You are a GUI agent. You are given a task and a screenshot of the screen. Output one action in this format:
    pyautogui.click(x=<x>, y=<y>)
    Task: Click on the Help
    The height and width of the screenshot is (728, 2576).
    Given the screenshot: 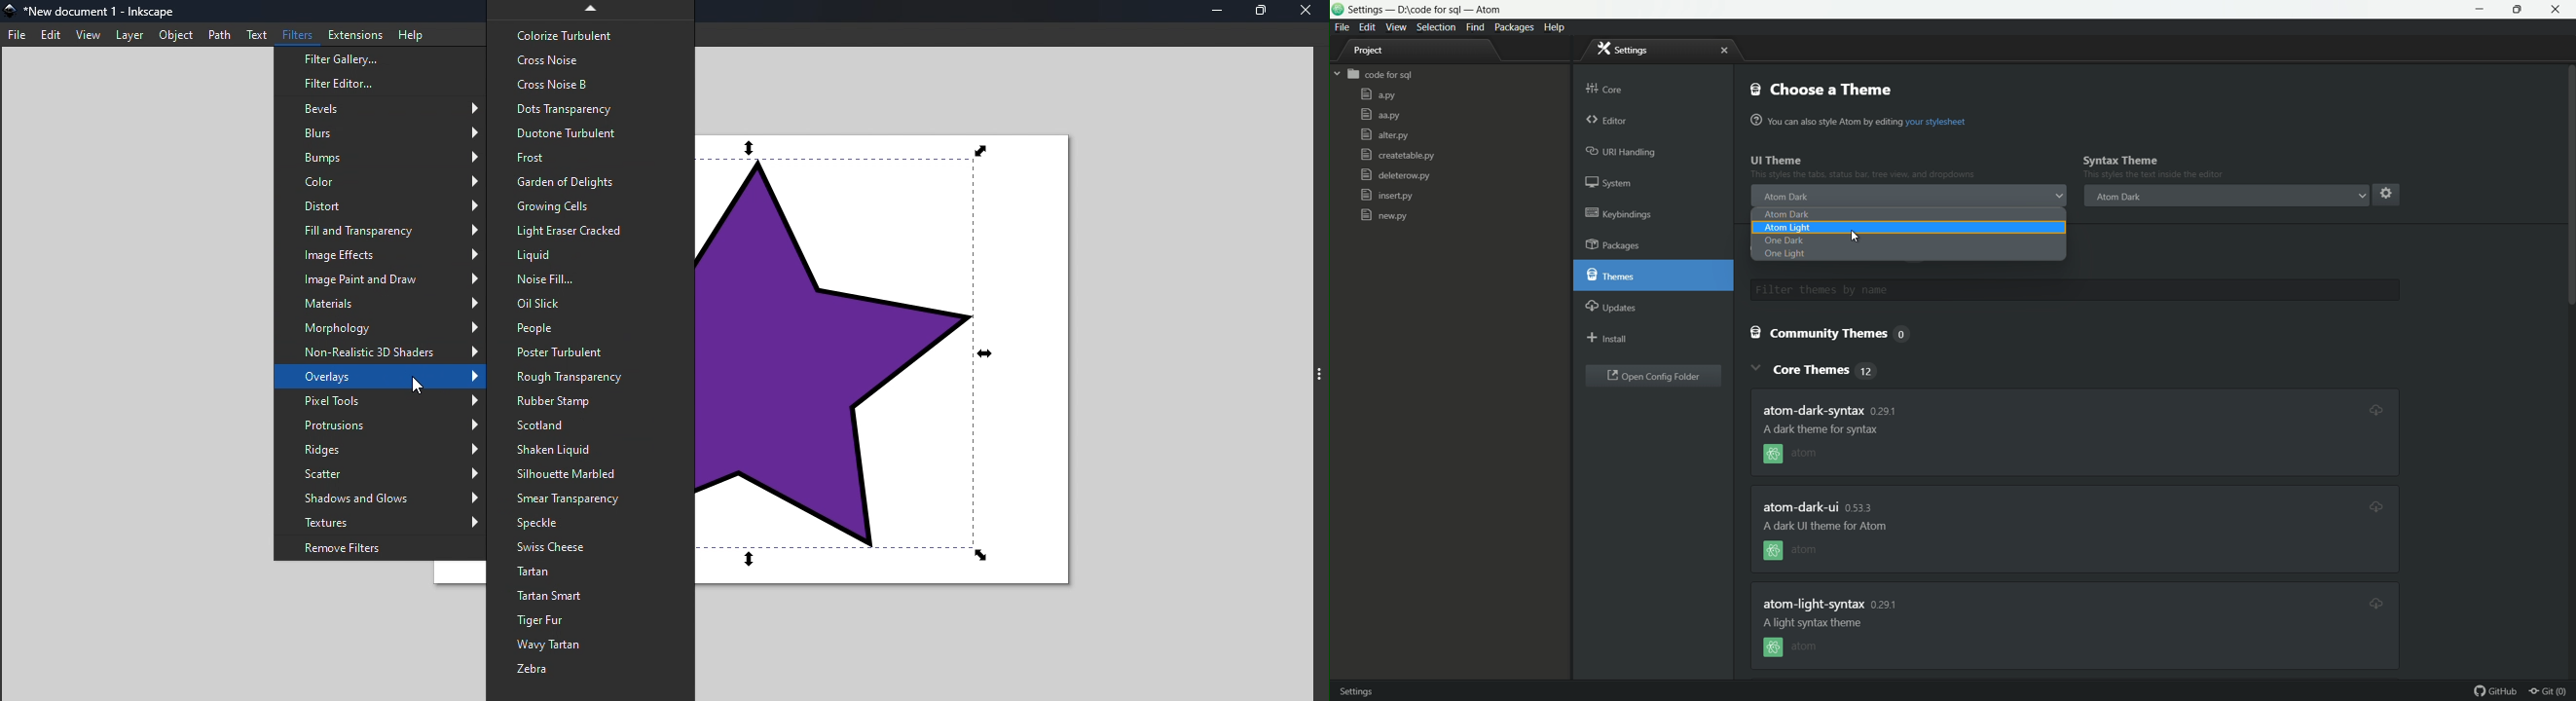 What is the action you would take?
    pyautogui.click(x=416, y=32)
    